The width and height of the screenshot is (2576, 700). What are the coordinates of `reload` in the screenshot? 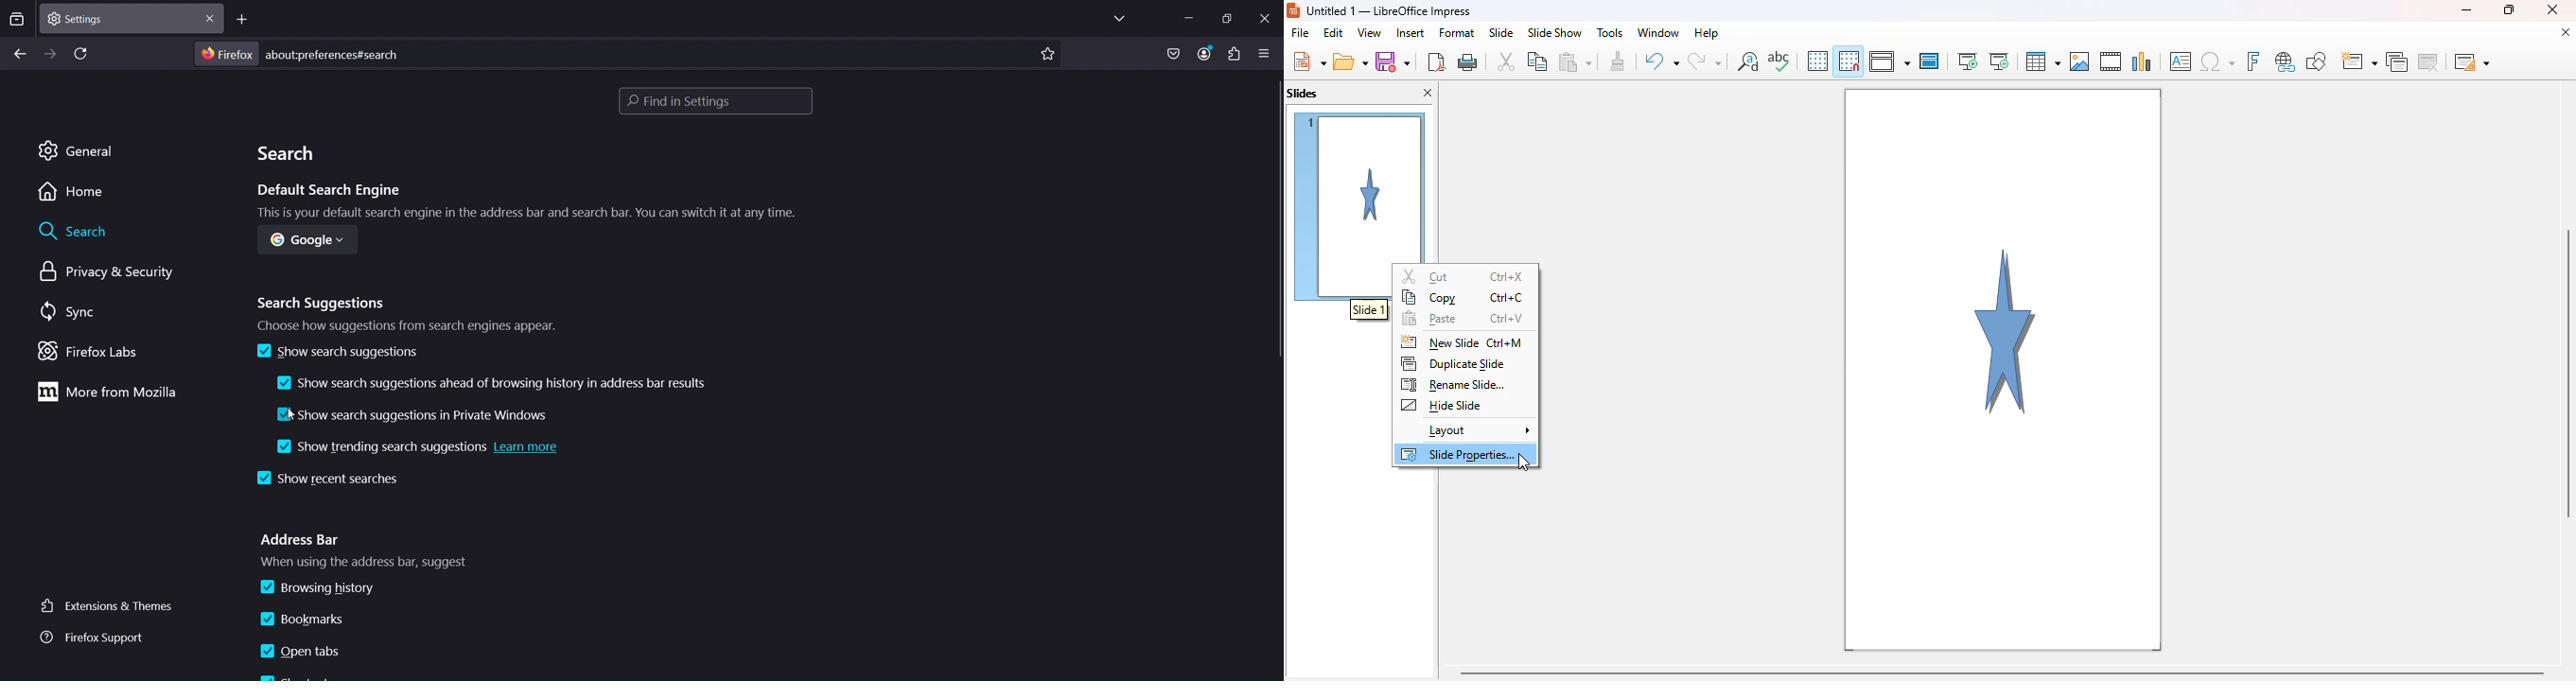 It's located at (84, 55).